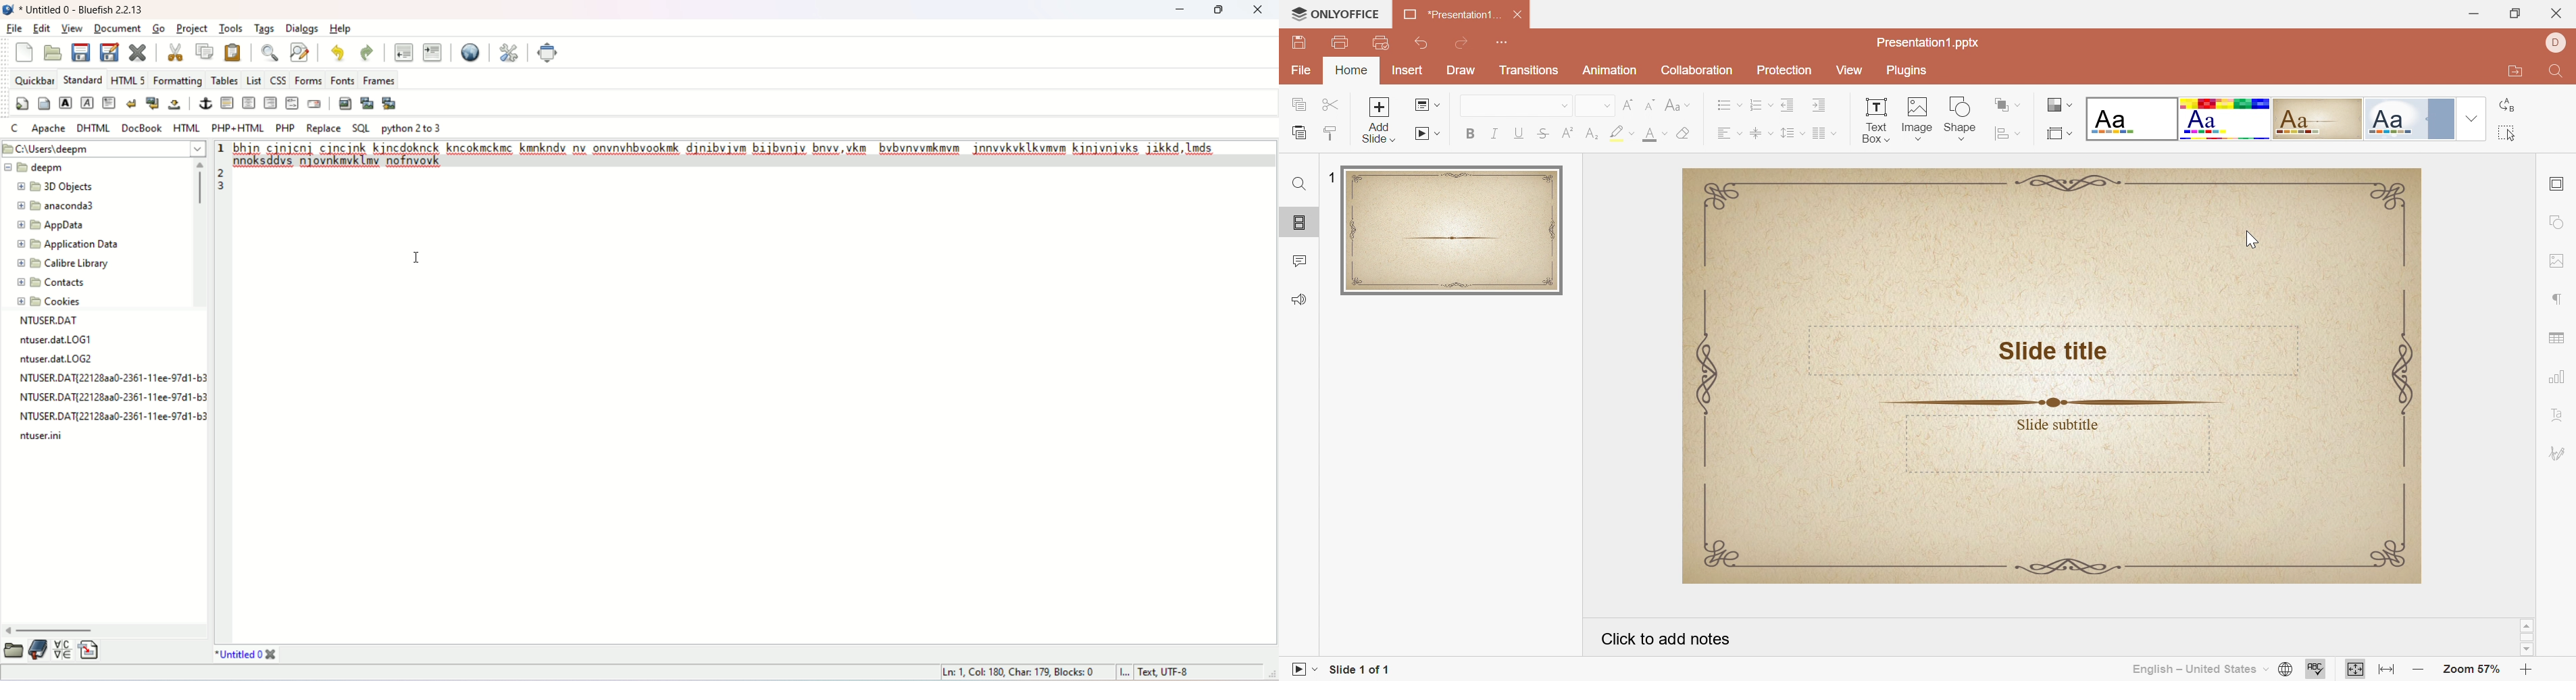  I want to click on STANDARD, so click(85, 77).